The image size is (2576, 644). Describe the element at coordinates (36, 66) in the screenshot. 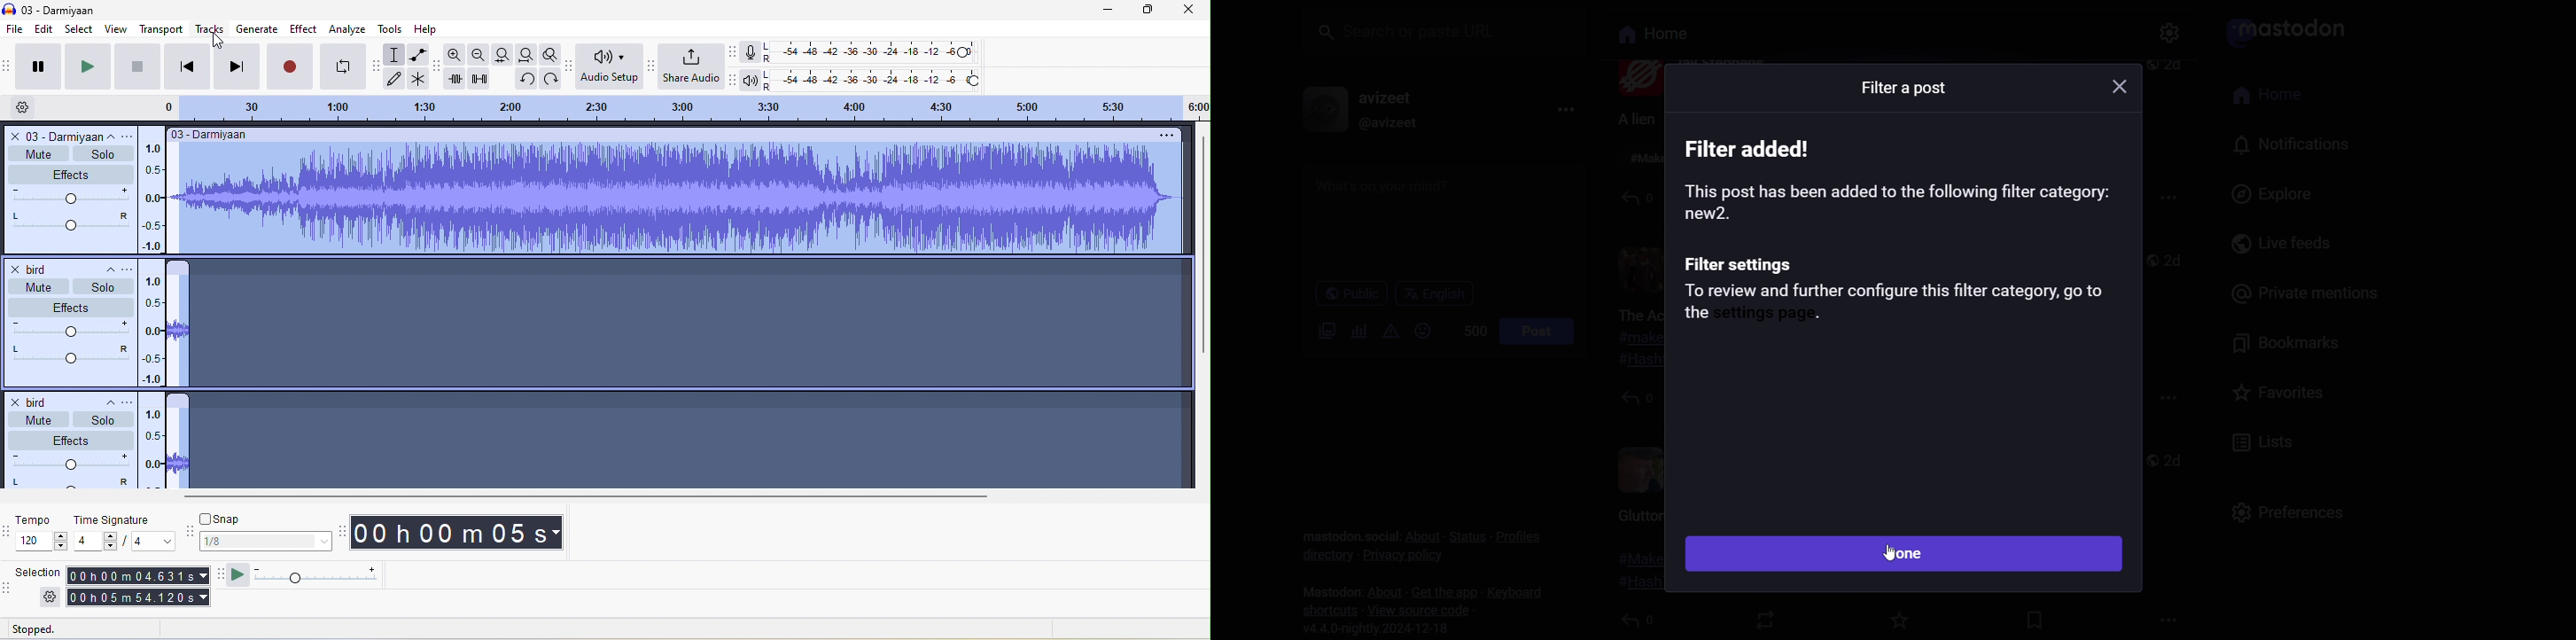

I see `pause` at that location.